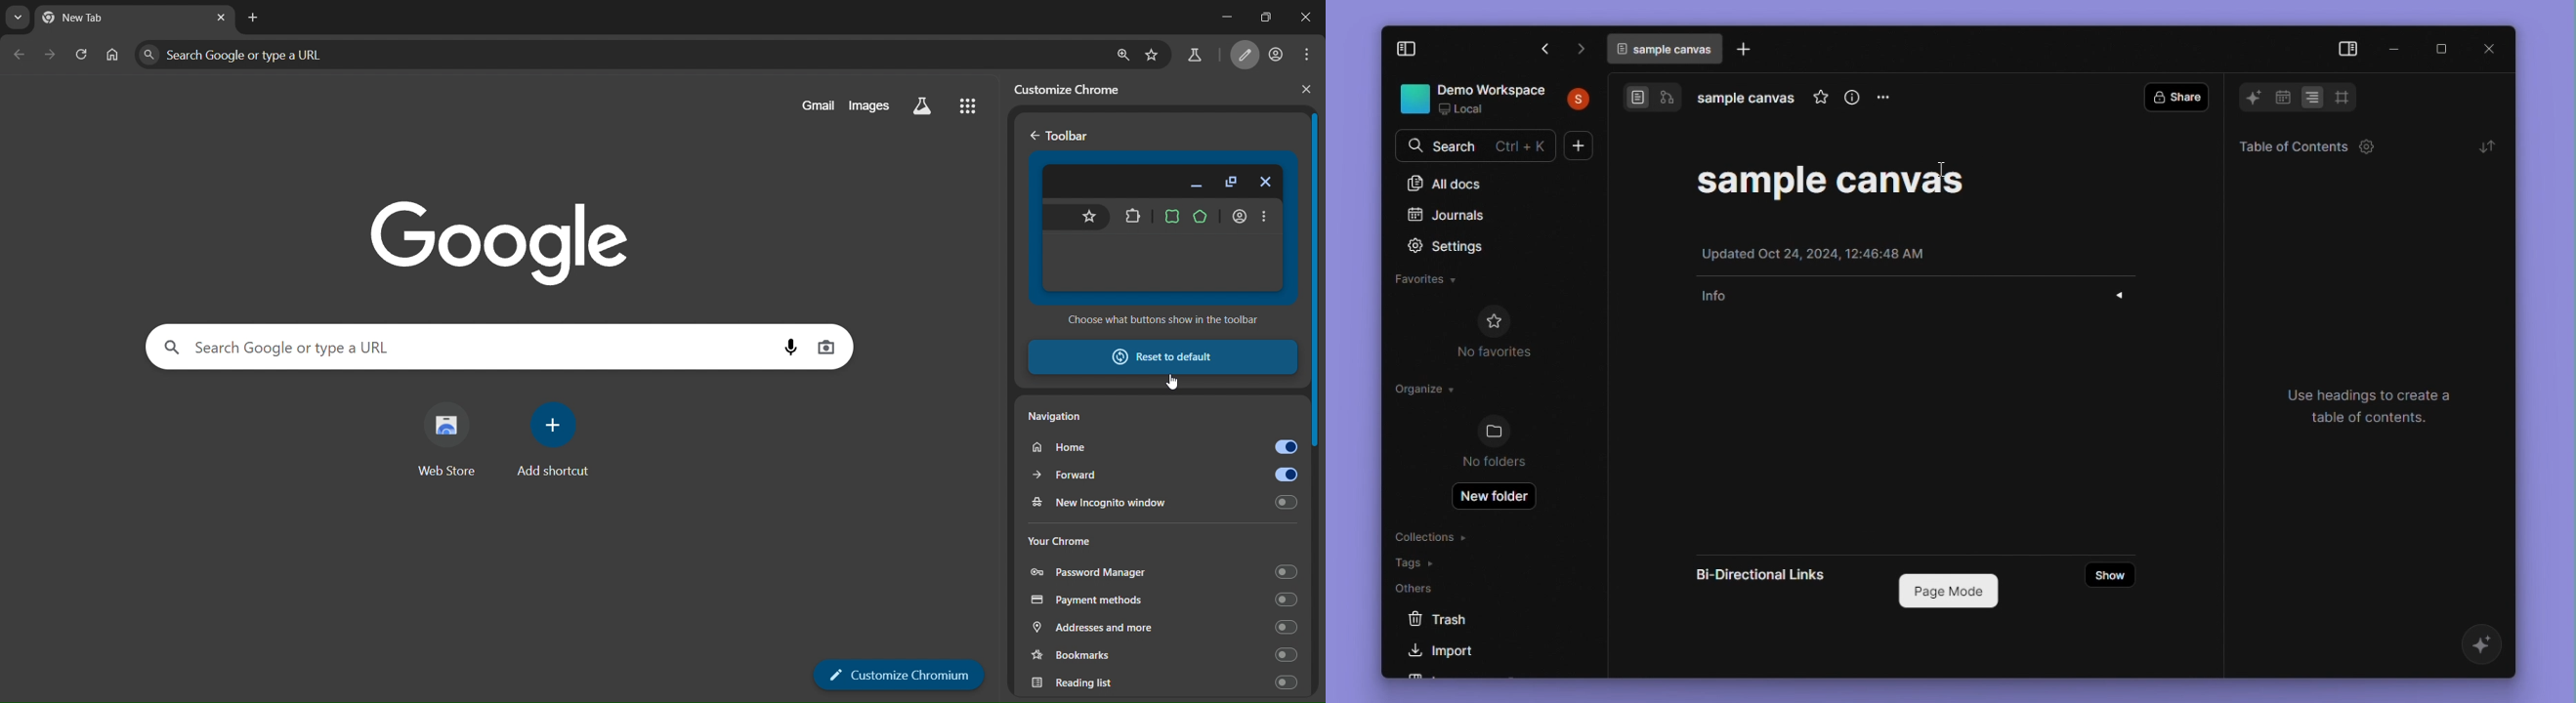  What do you see at coordinates (2346, 50) in the screenshot?
I see `Collapse side pane` at bounding box center [2346, 50].